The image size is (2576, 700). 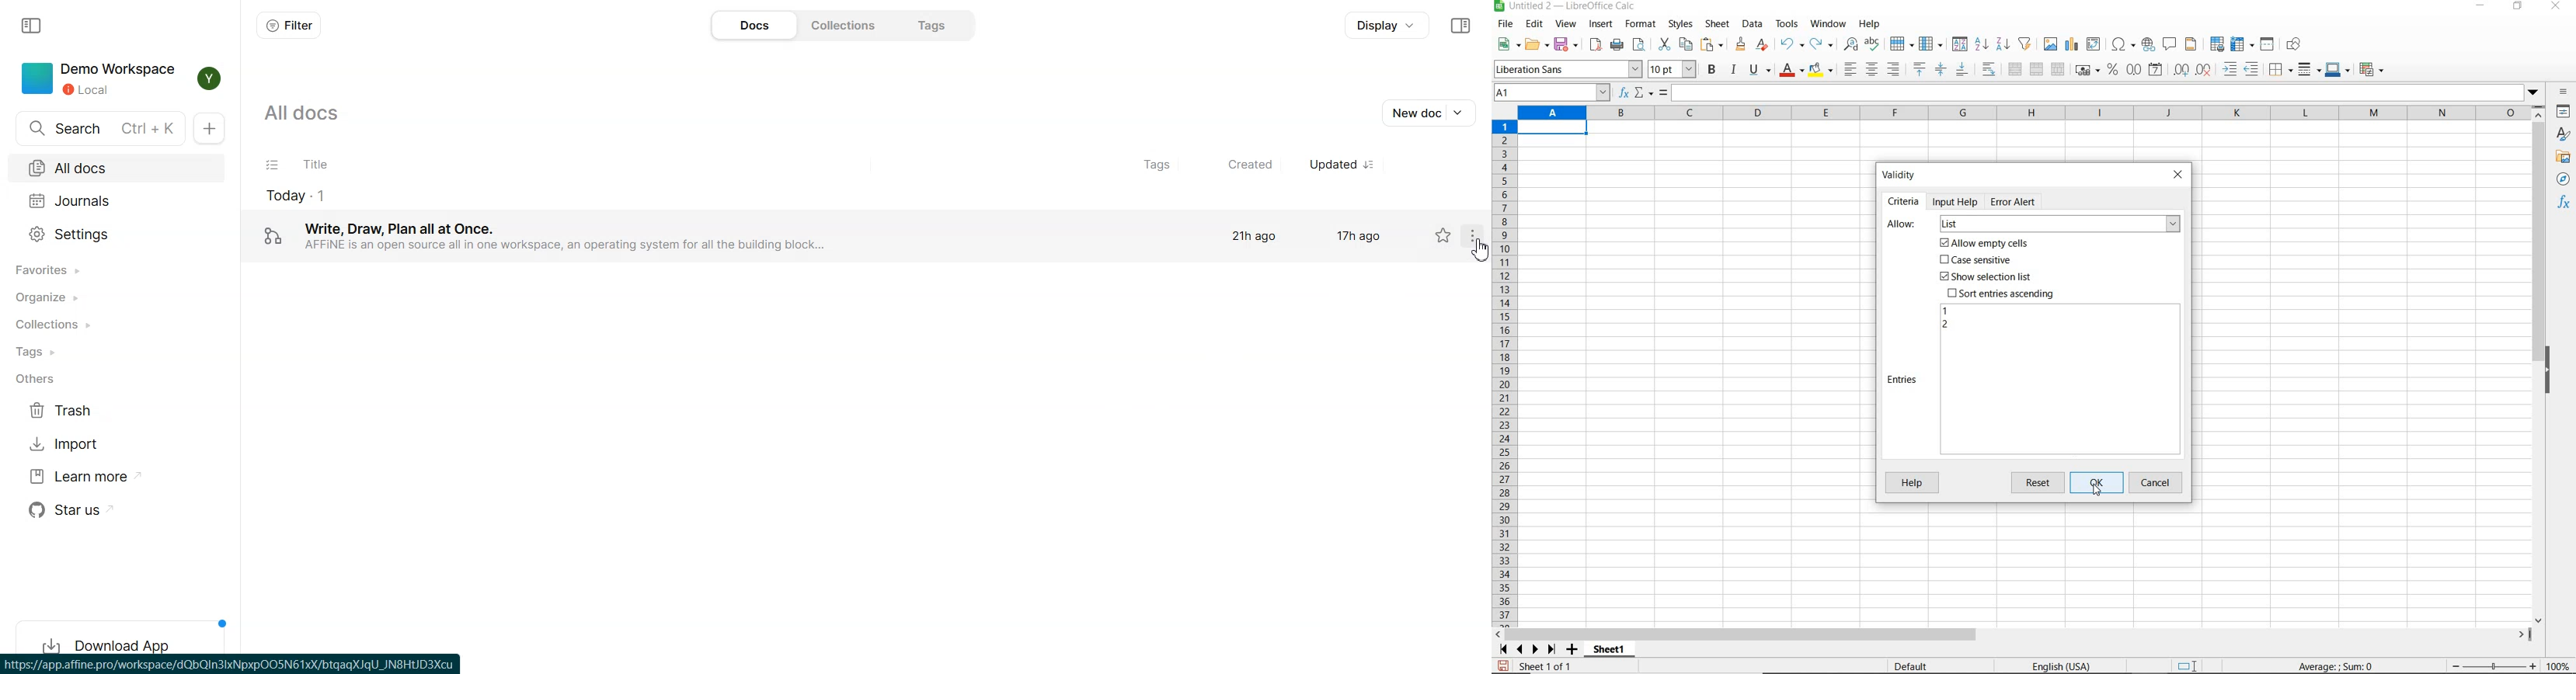 What do you see at coordinates (1570, 651) in the screenshot?
I see `add sheet` at bounding box center [1570, 651].